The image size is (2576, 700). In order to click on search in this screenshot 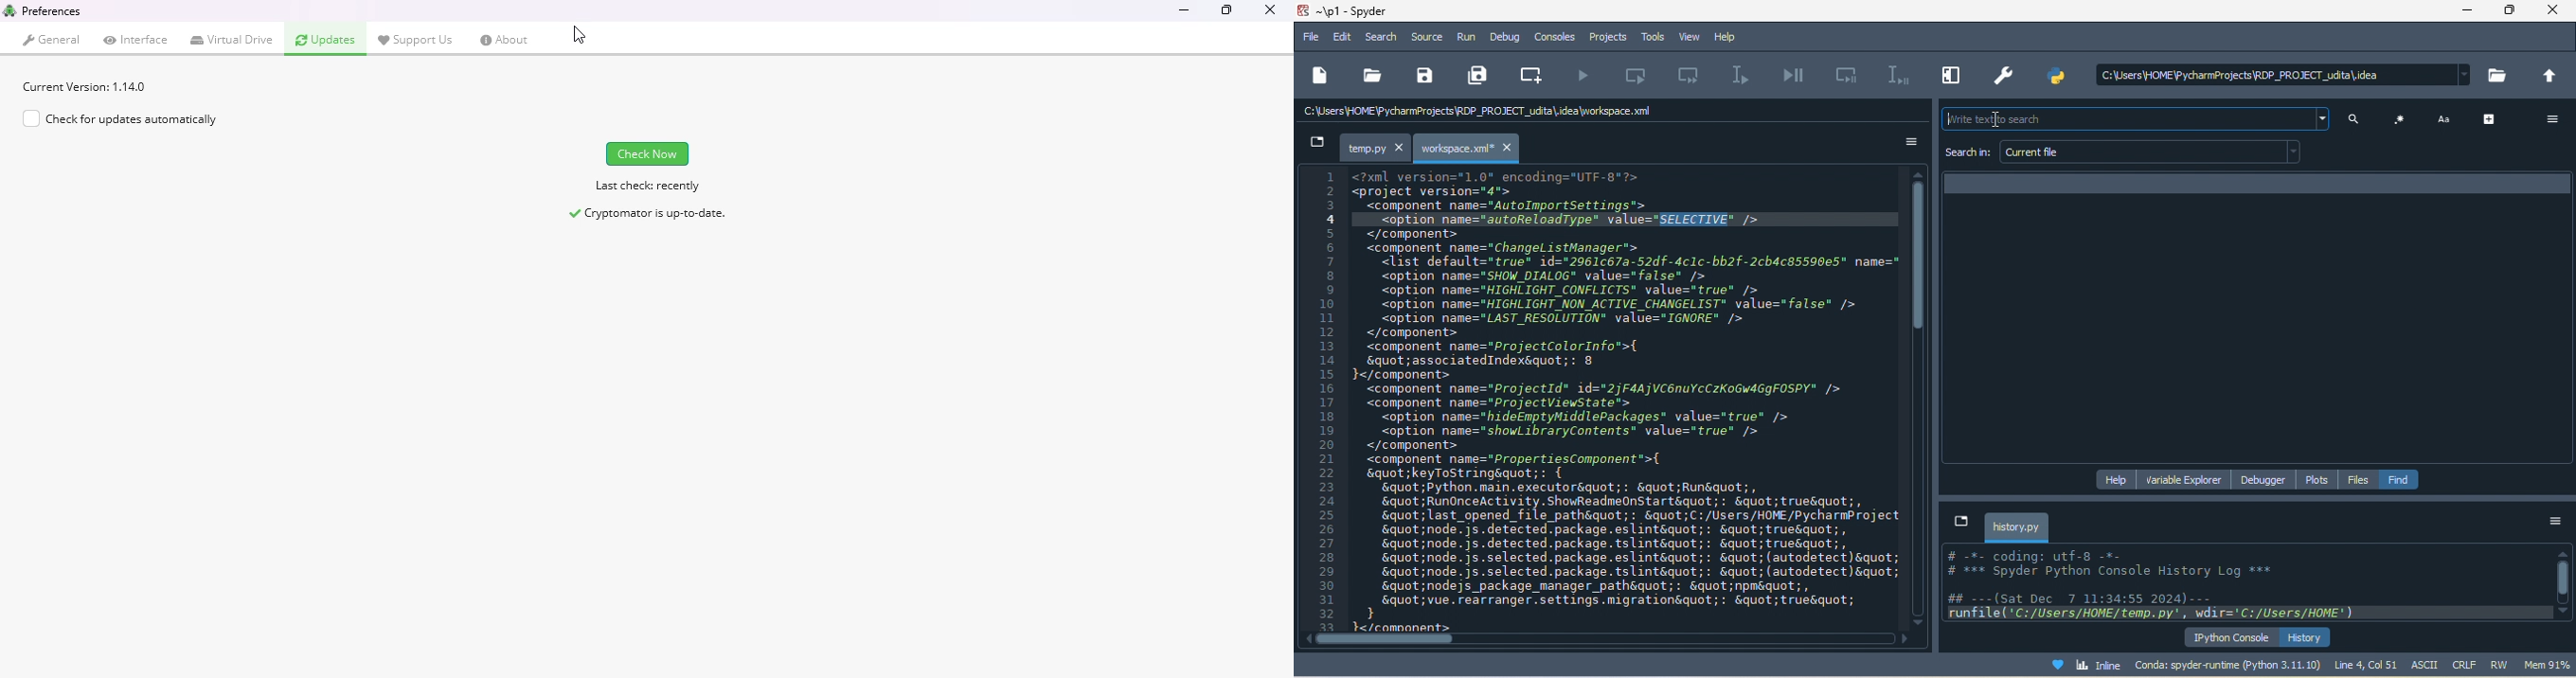, I will do `click(1383, 37)`.